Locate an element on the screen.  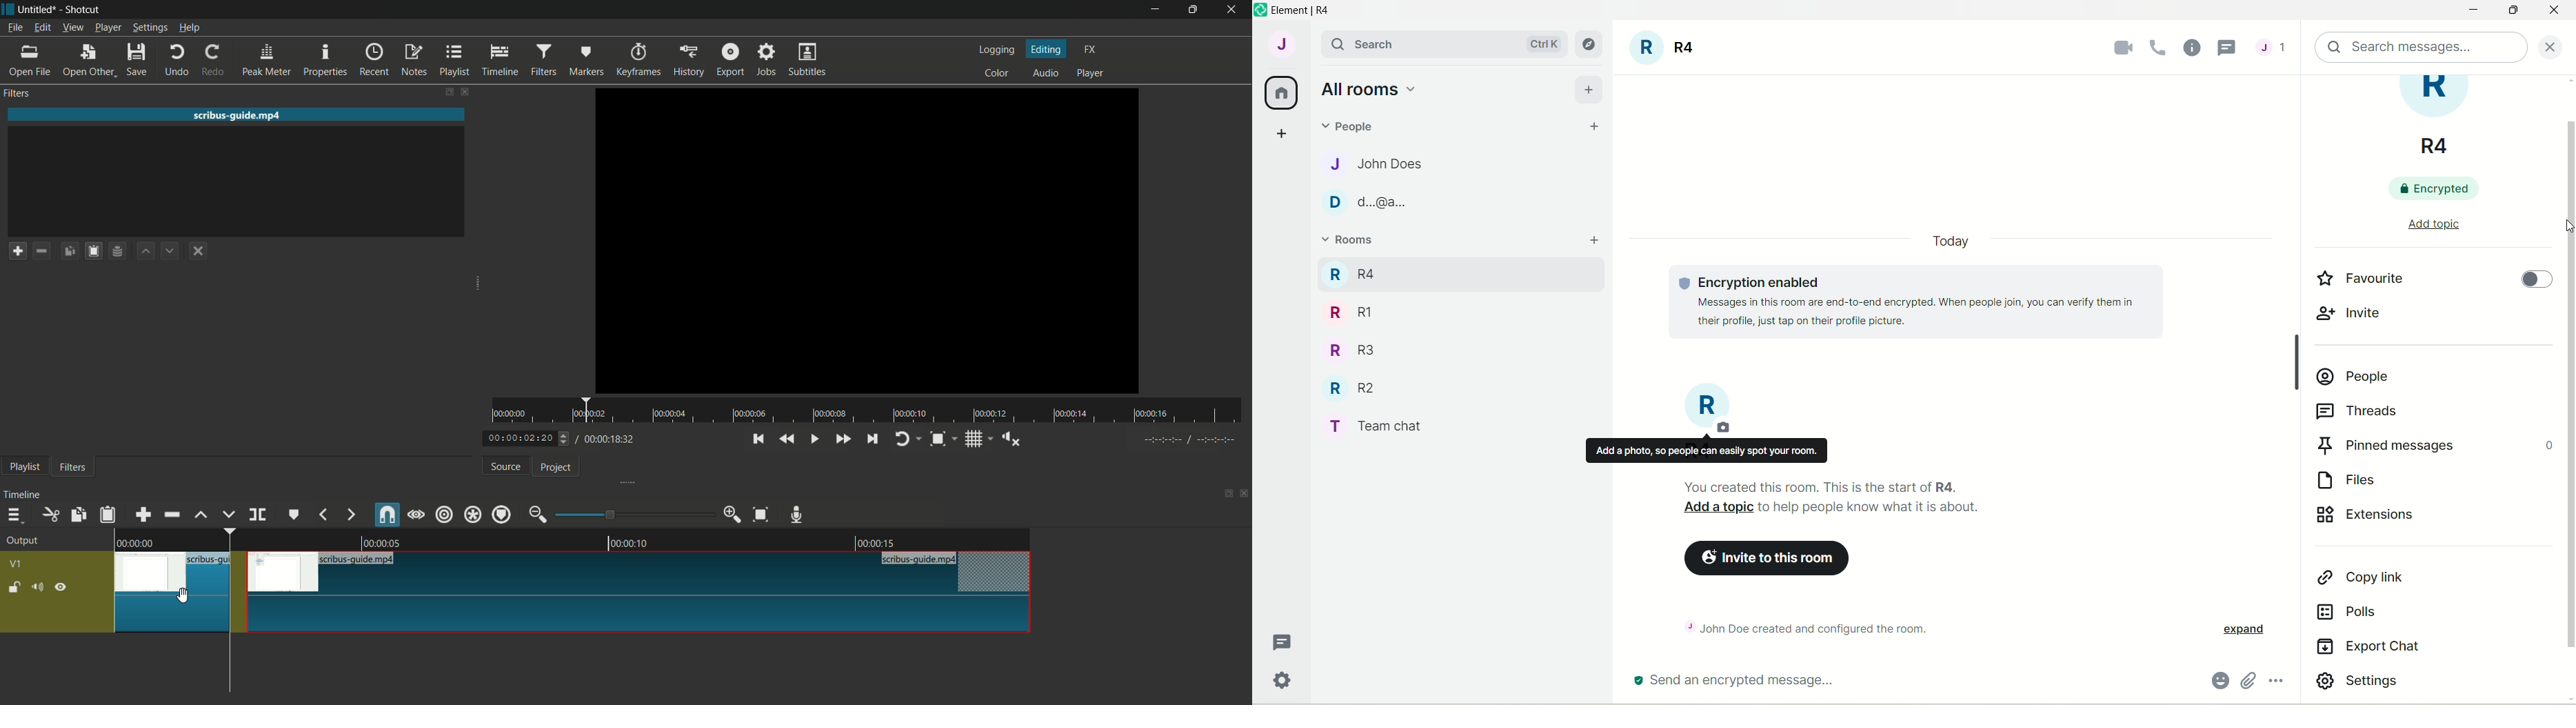
Add a photo, so people can easily spot your room. is located at coordinates (1706, 450).